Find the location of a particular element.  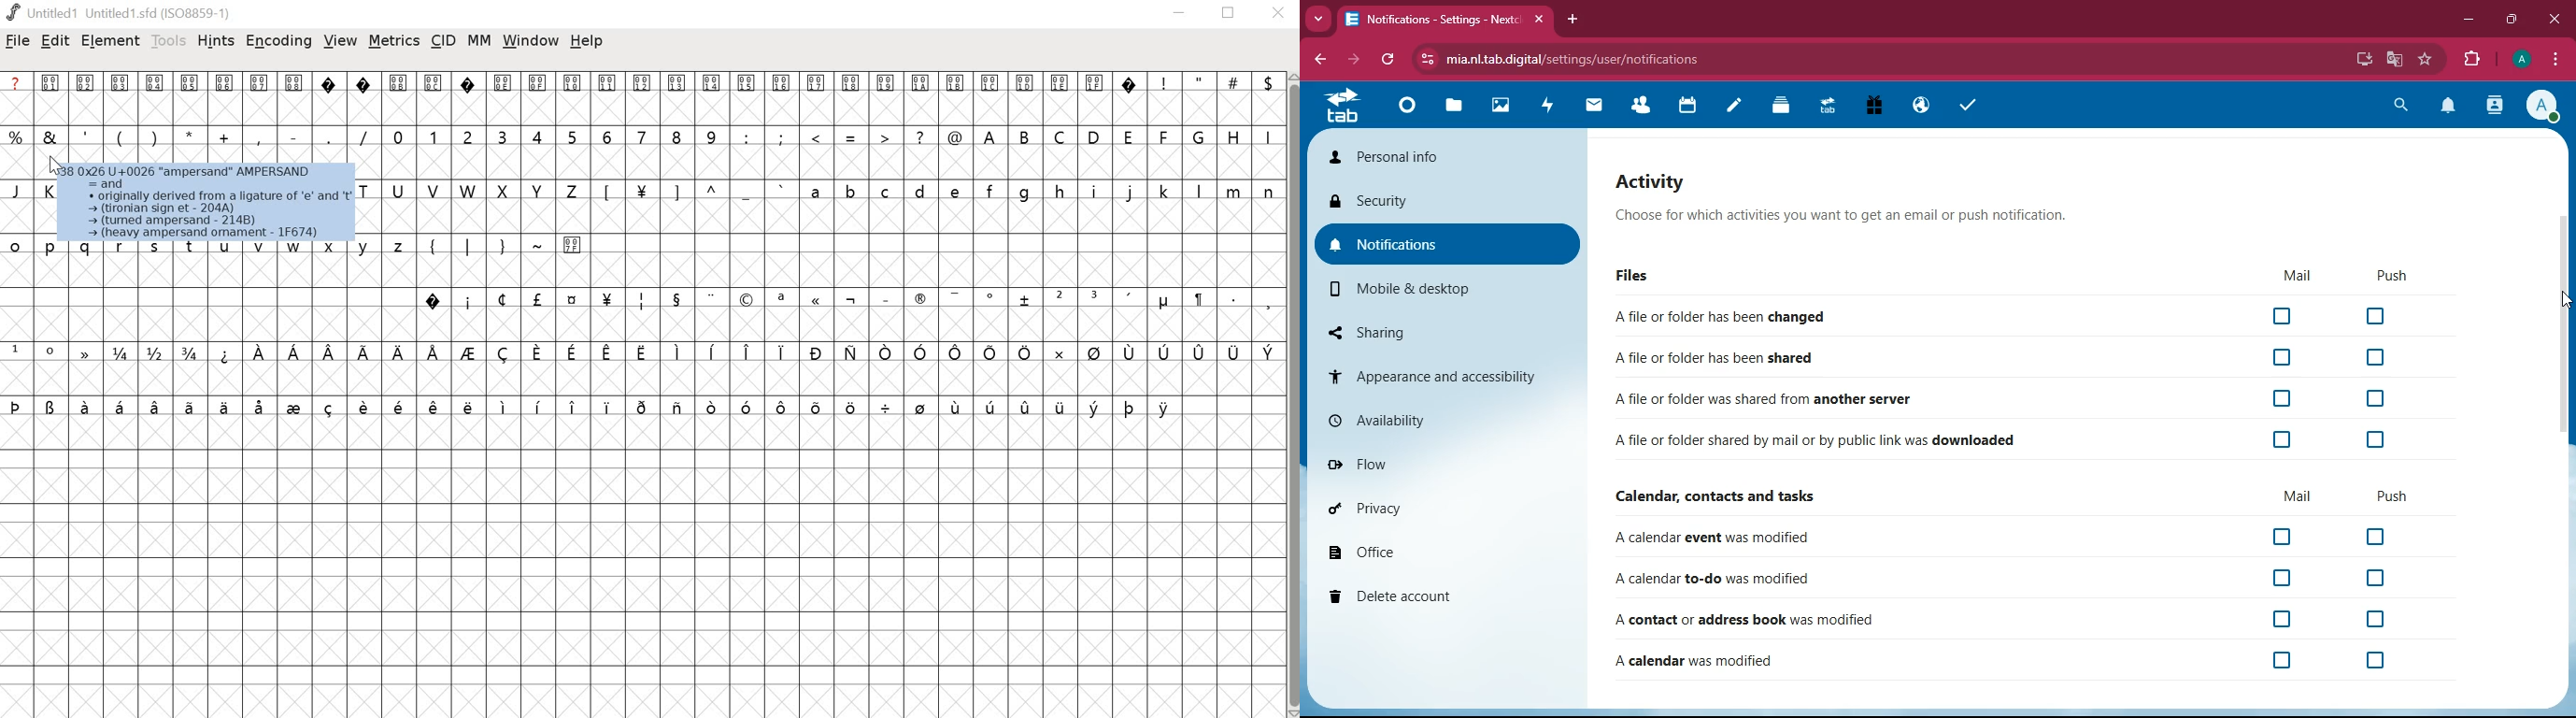

} is located at coordinates (504, 244).